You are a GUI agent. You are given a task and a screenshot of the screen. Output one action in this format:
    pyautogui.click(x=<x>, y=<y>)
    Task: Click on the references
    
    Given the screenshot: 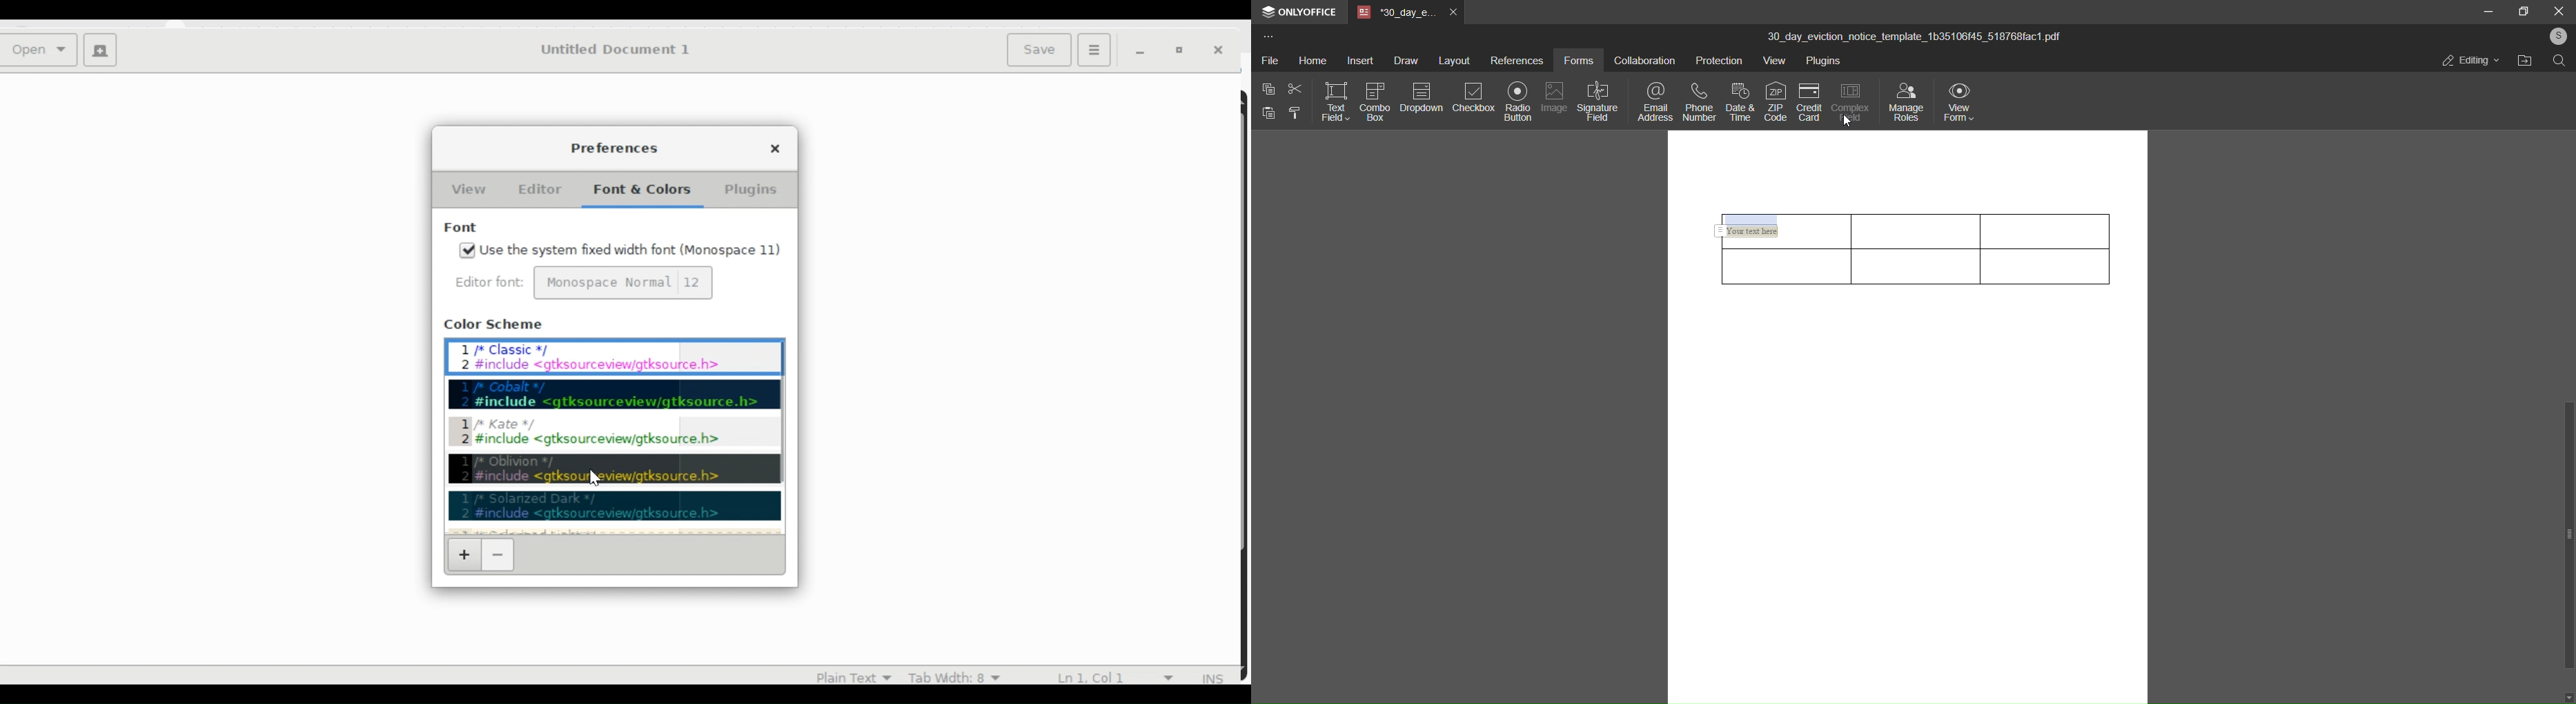 What is the action you would take?
    pyautogui.click(x=1515, y=63)
    